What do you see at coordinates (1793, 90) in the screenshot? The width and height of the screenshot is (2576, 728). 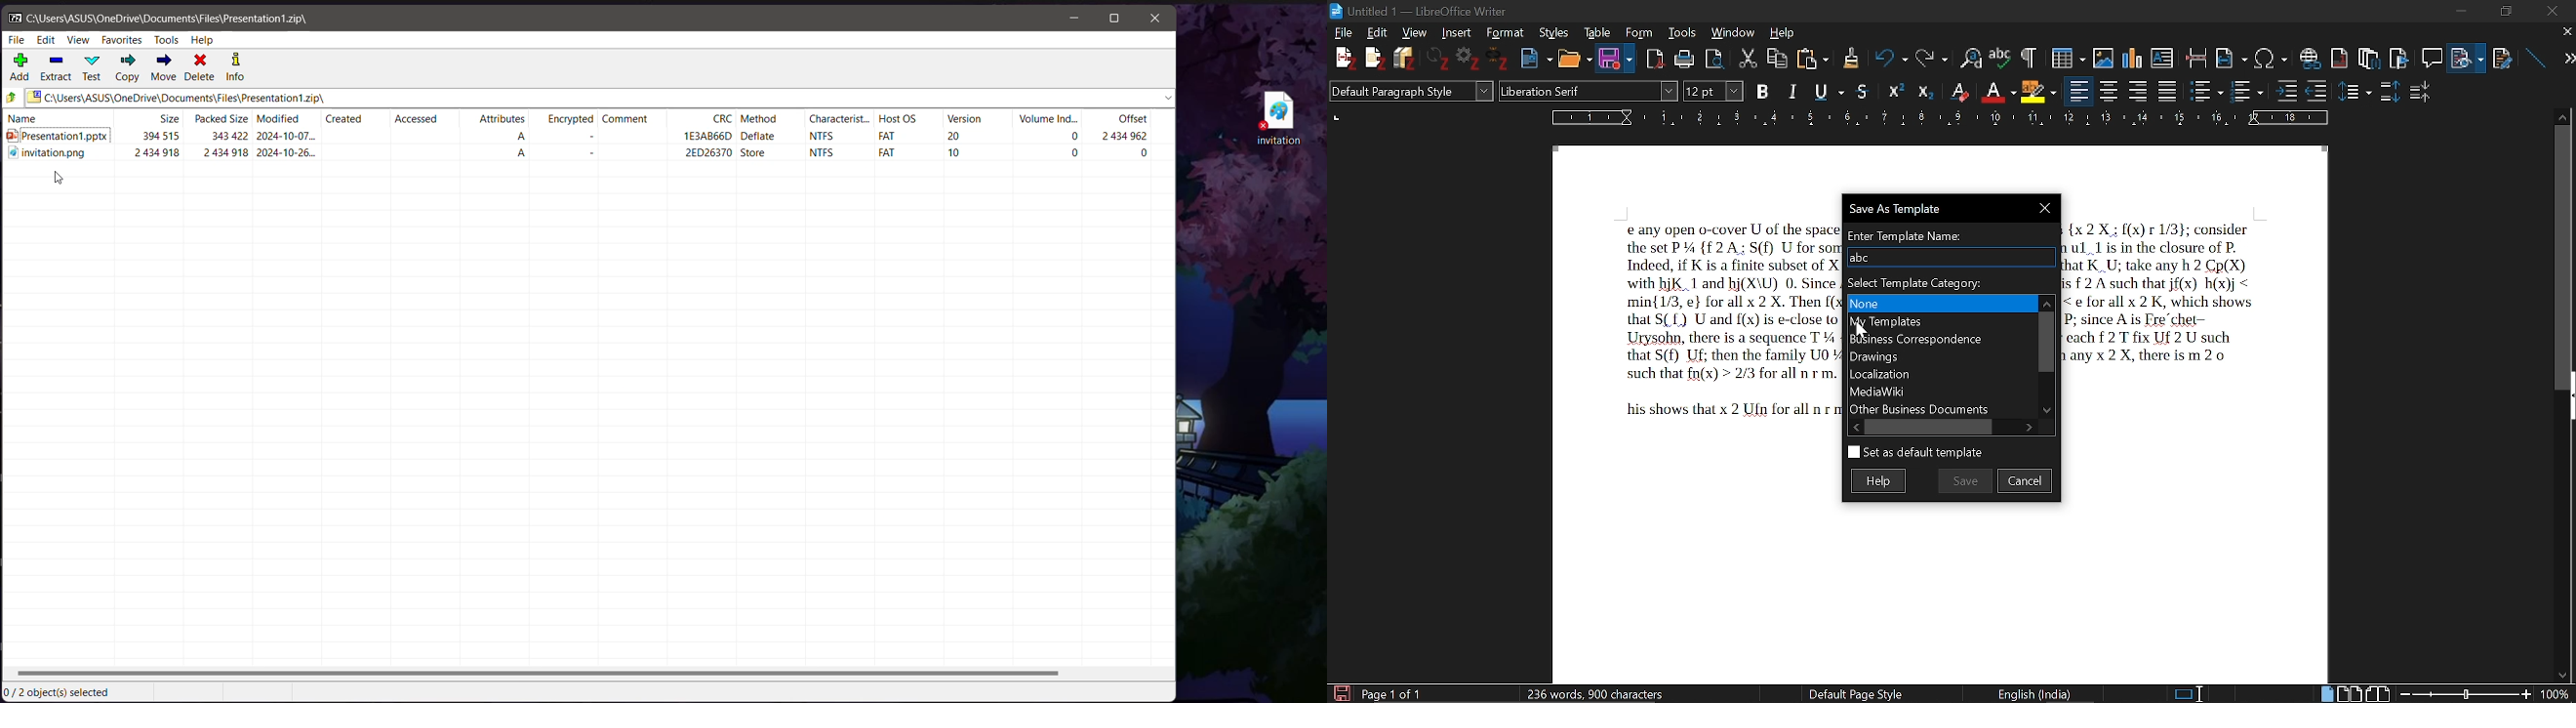 I see `Italics` at bounding box center [1793, 90].